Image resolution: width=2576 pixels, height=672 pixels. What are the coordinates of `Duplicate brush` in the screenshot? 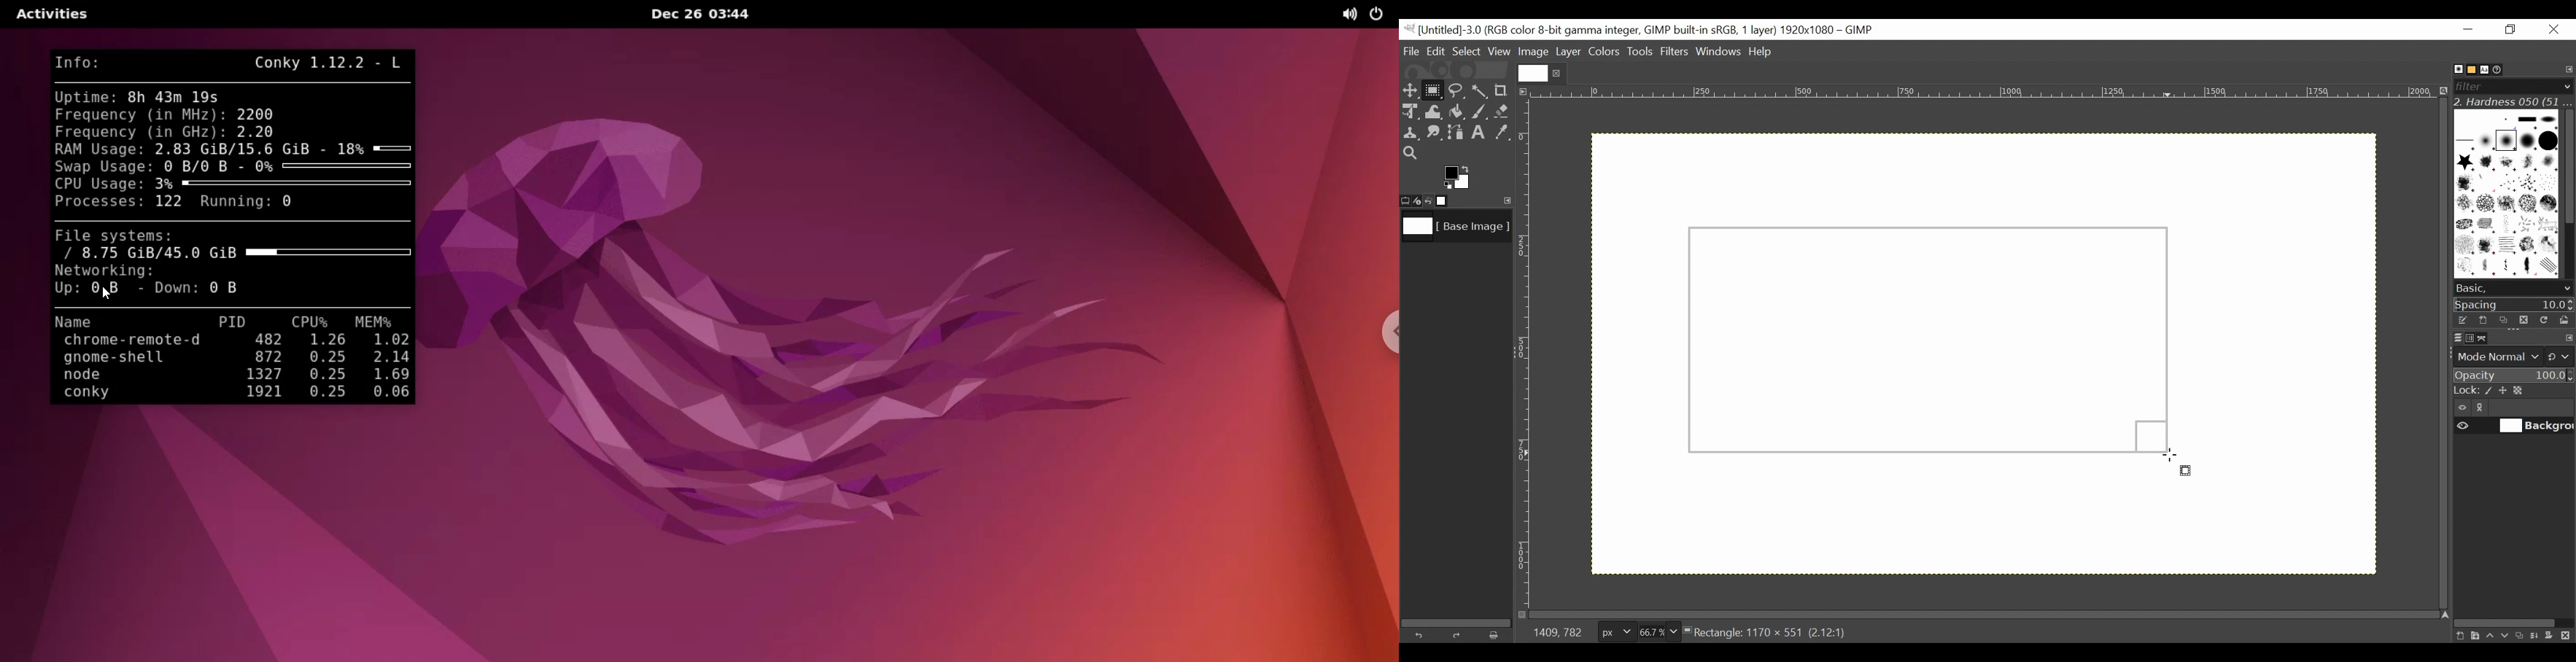 It's located at (2523, 319).